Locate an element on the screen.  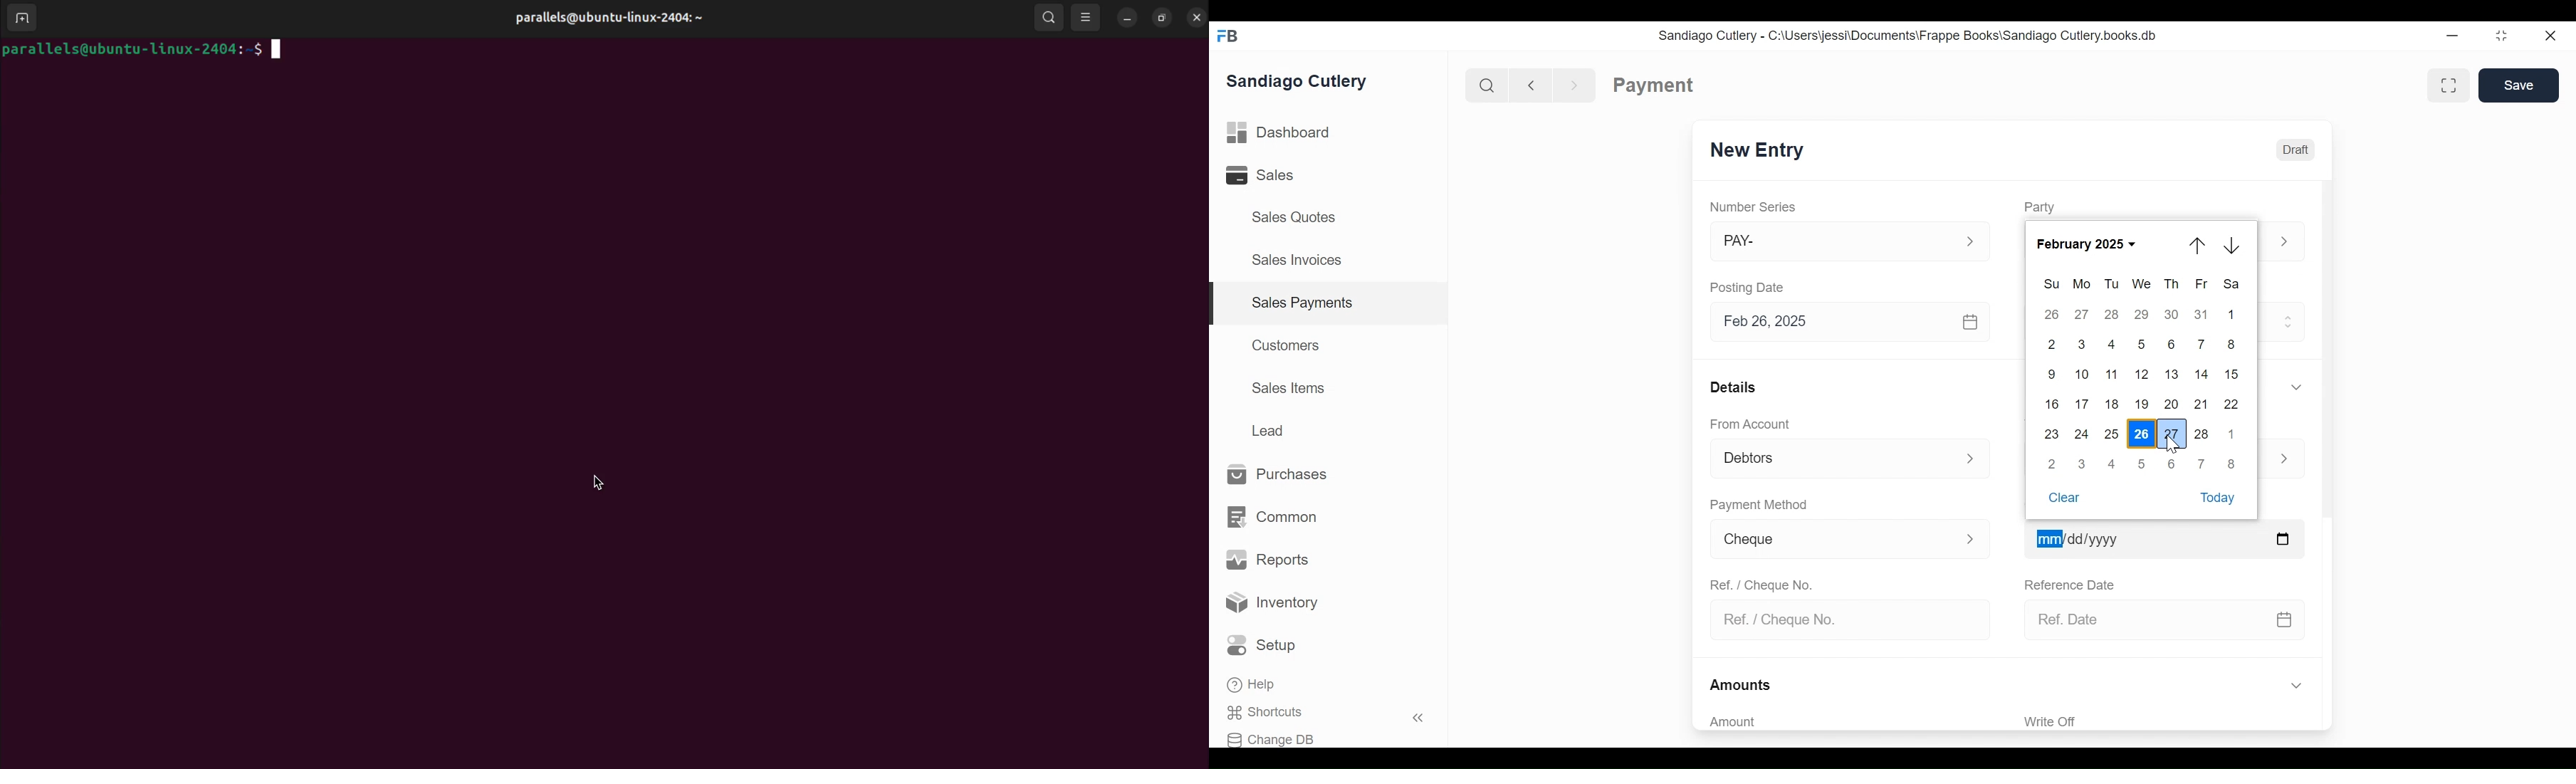
29 is located at coordinates (2143, 314).